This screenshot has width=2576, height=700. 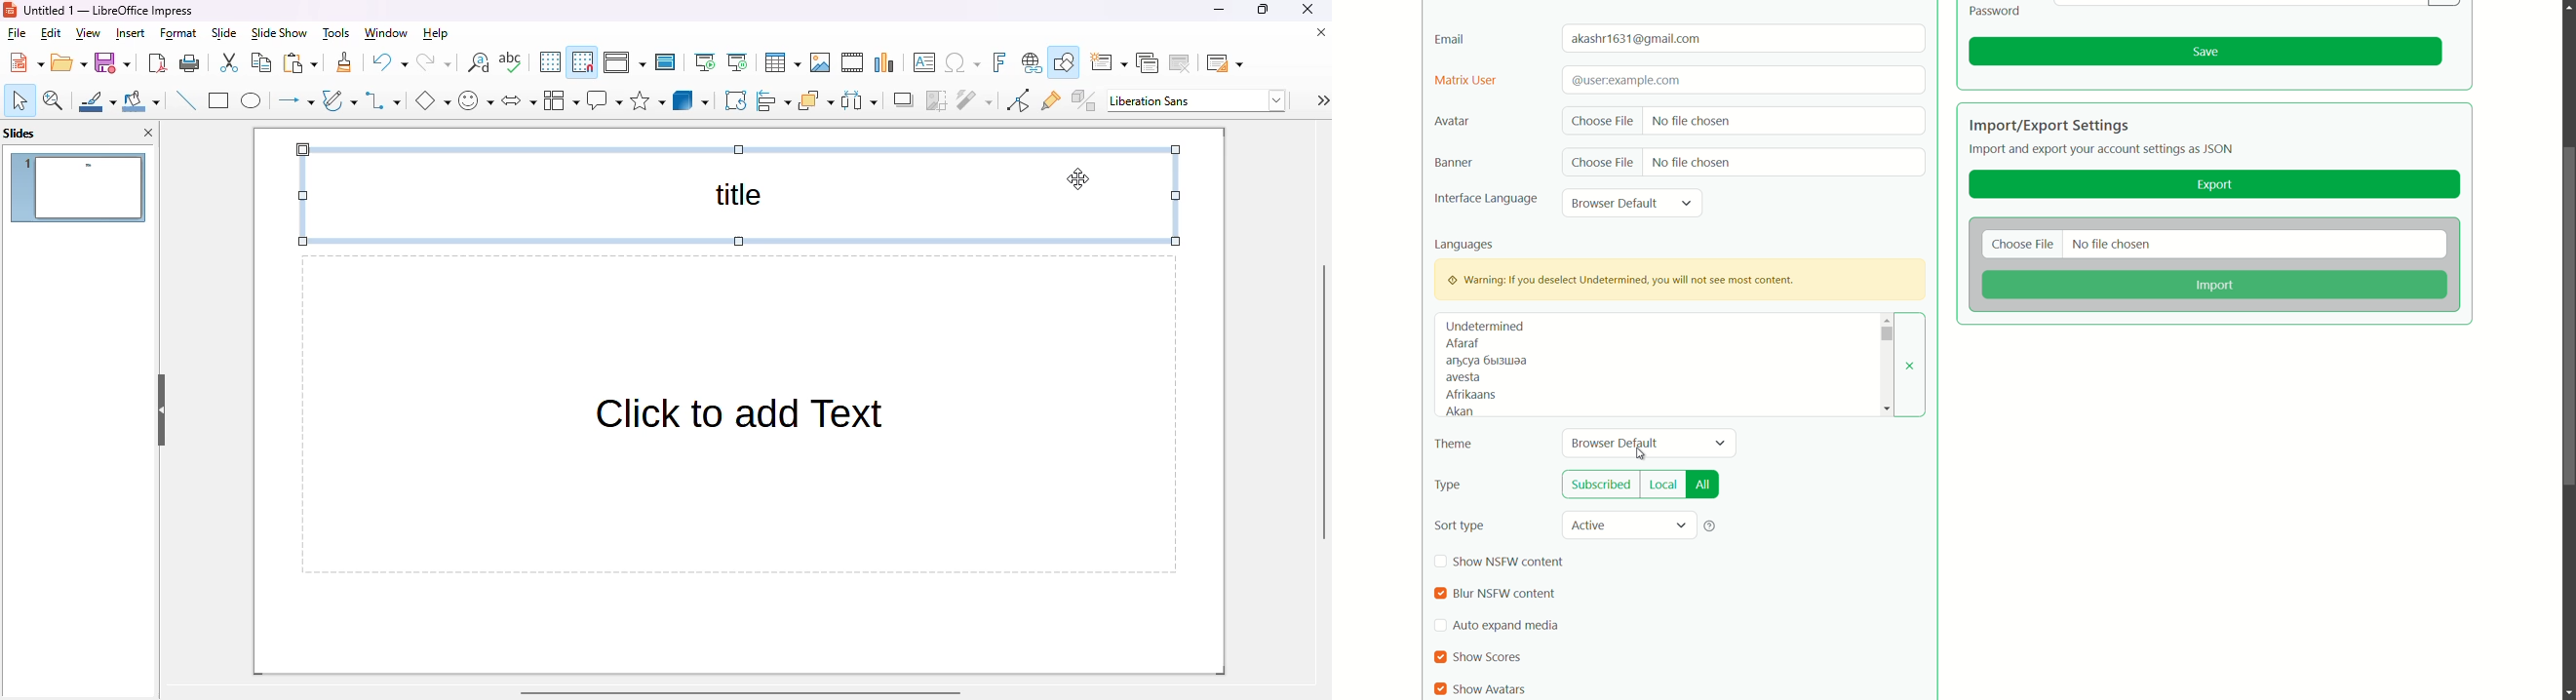 What do you see at coordinates (17, 33) in the screenshot?
I see `file` at bounding box center [17, 33].